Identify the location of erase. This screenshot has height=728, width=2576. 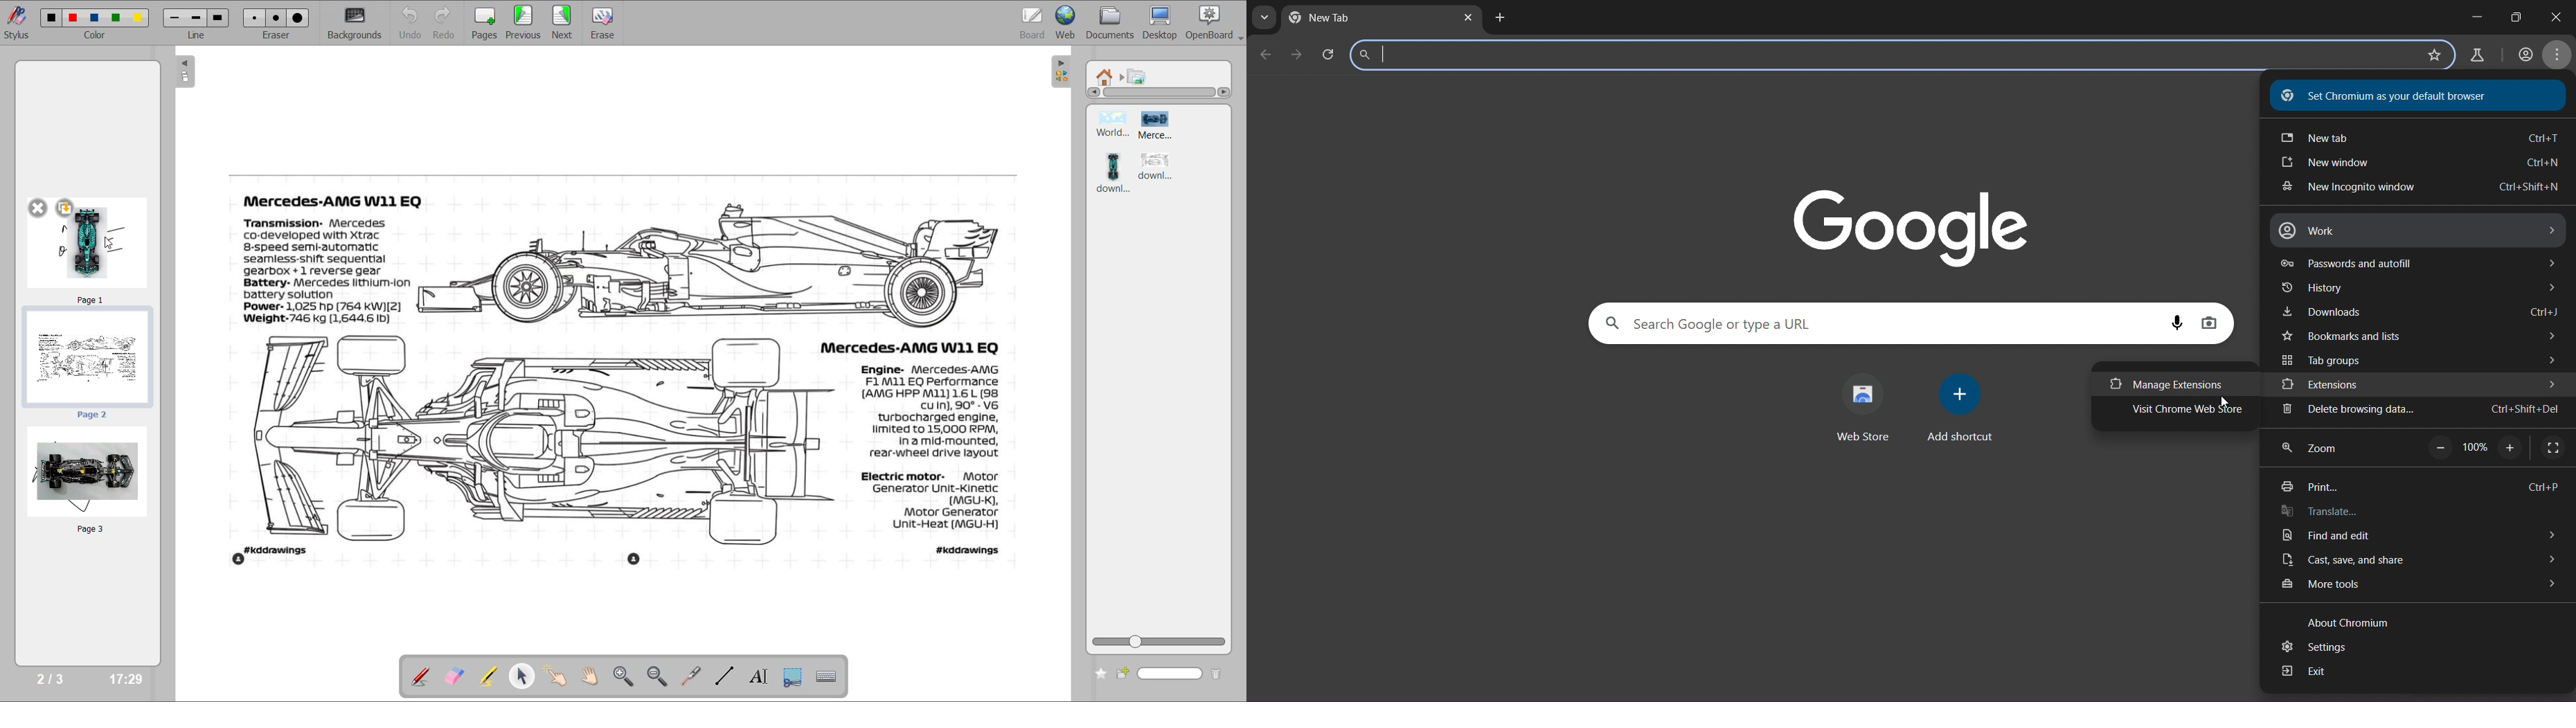
(603, 23).